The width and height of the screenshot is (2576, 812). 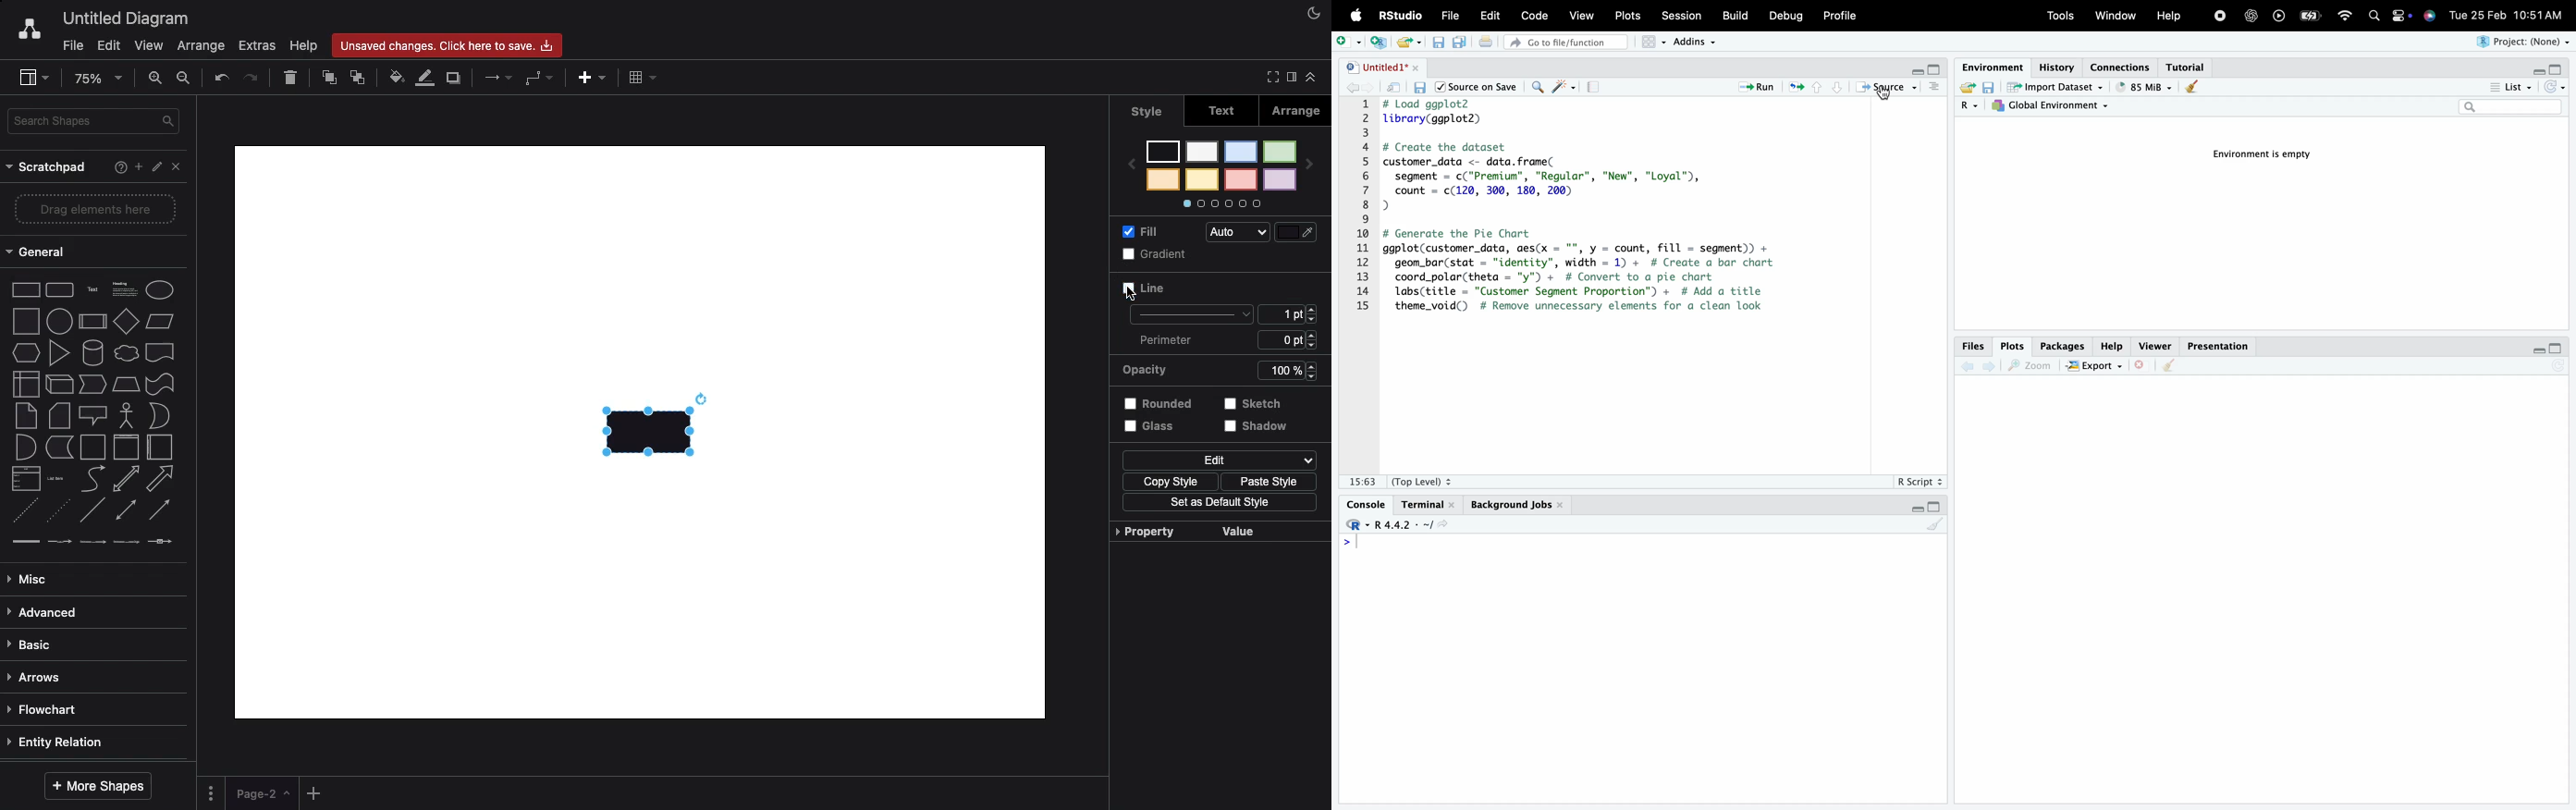 What do you see at coordinates (2536, 350) in the screenshot?
I see `minimise` at bounding box center [2536, 350].